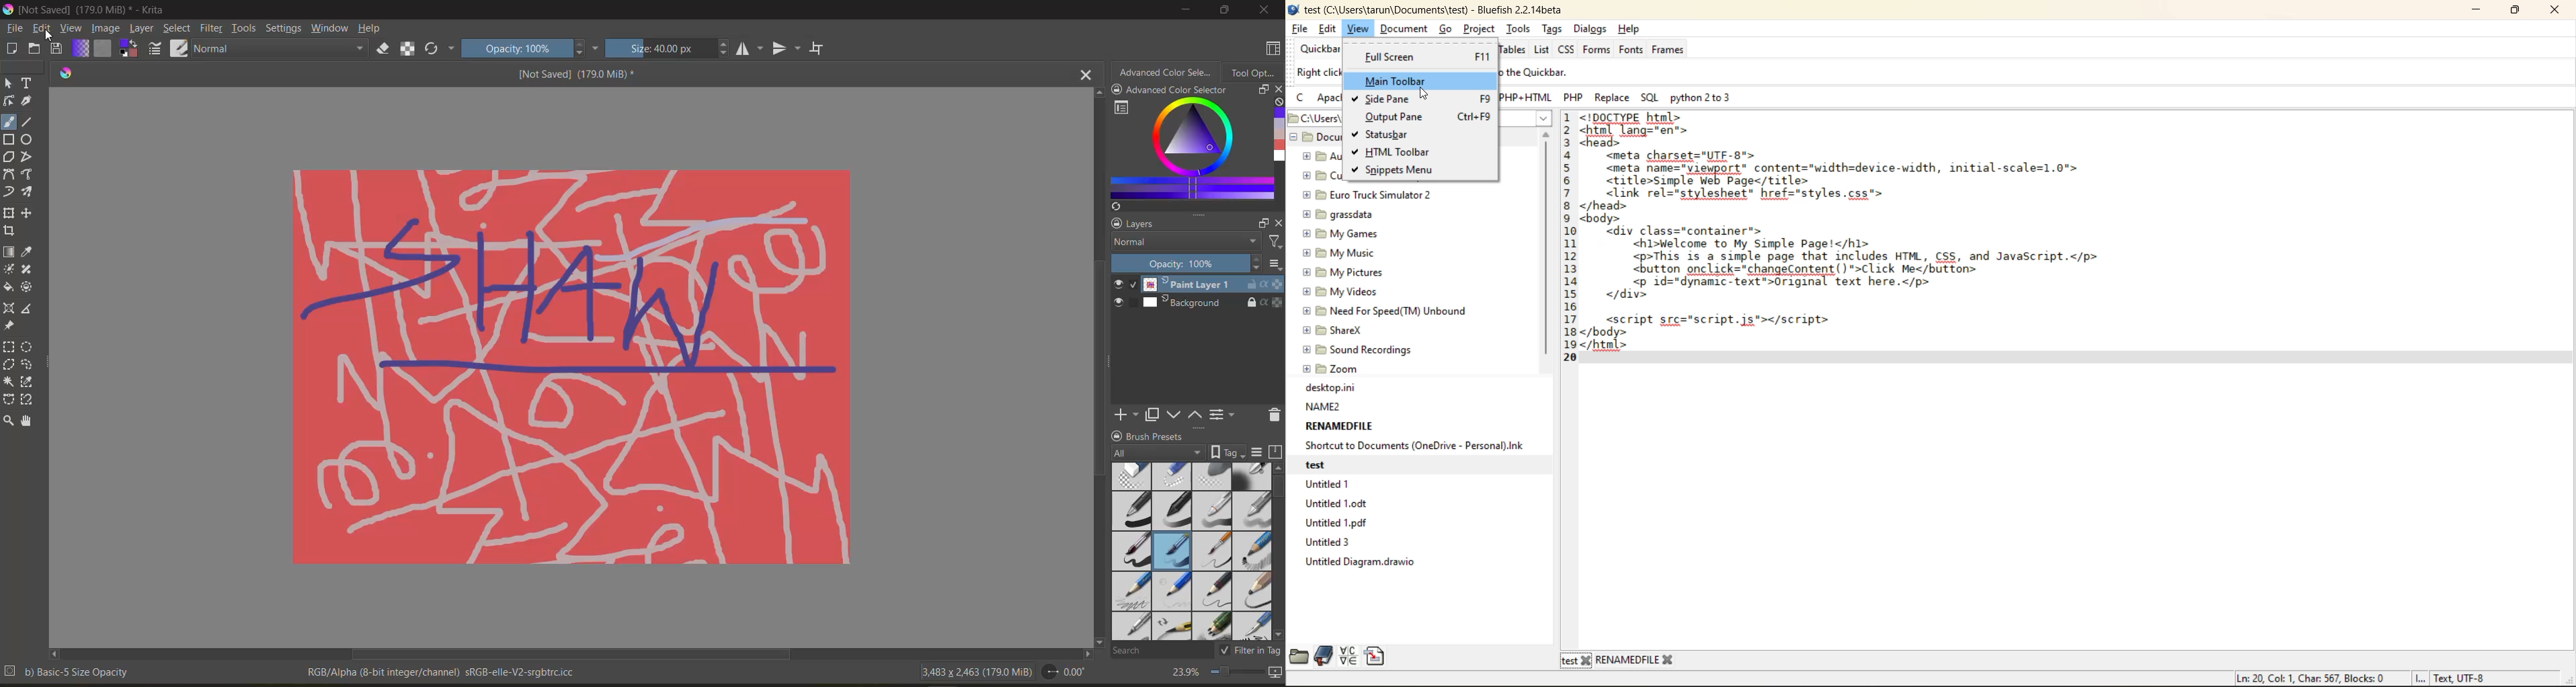 The height and width of the screenshot is (700, 2576). I want to click on scroll up, so click(1095, 93).